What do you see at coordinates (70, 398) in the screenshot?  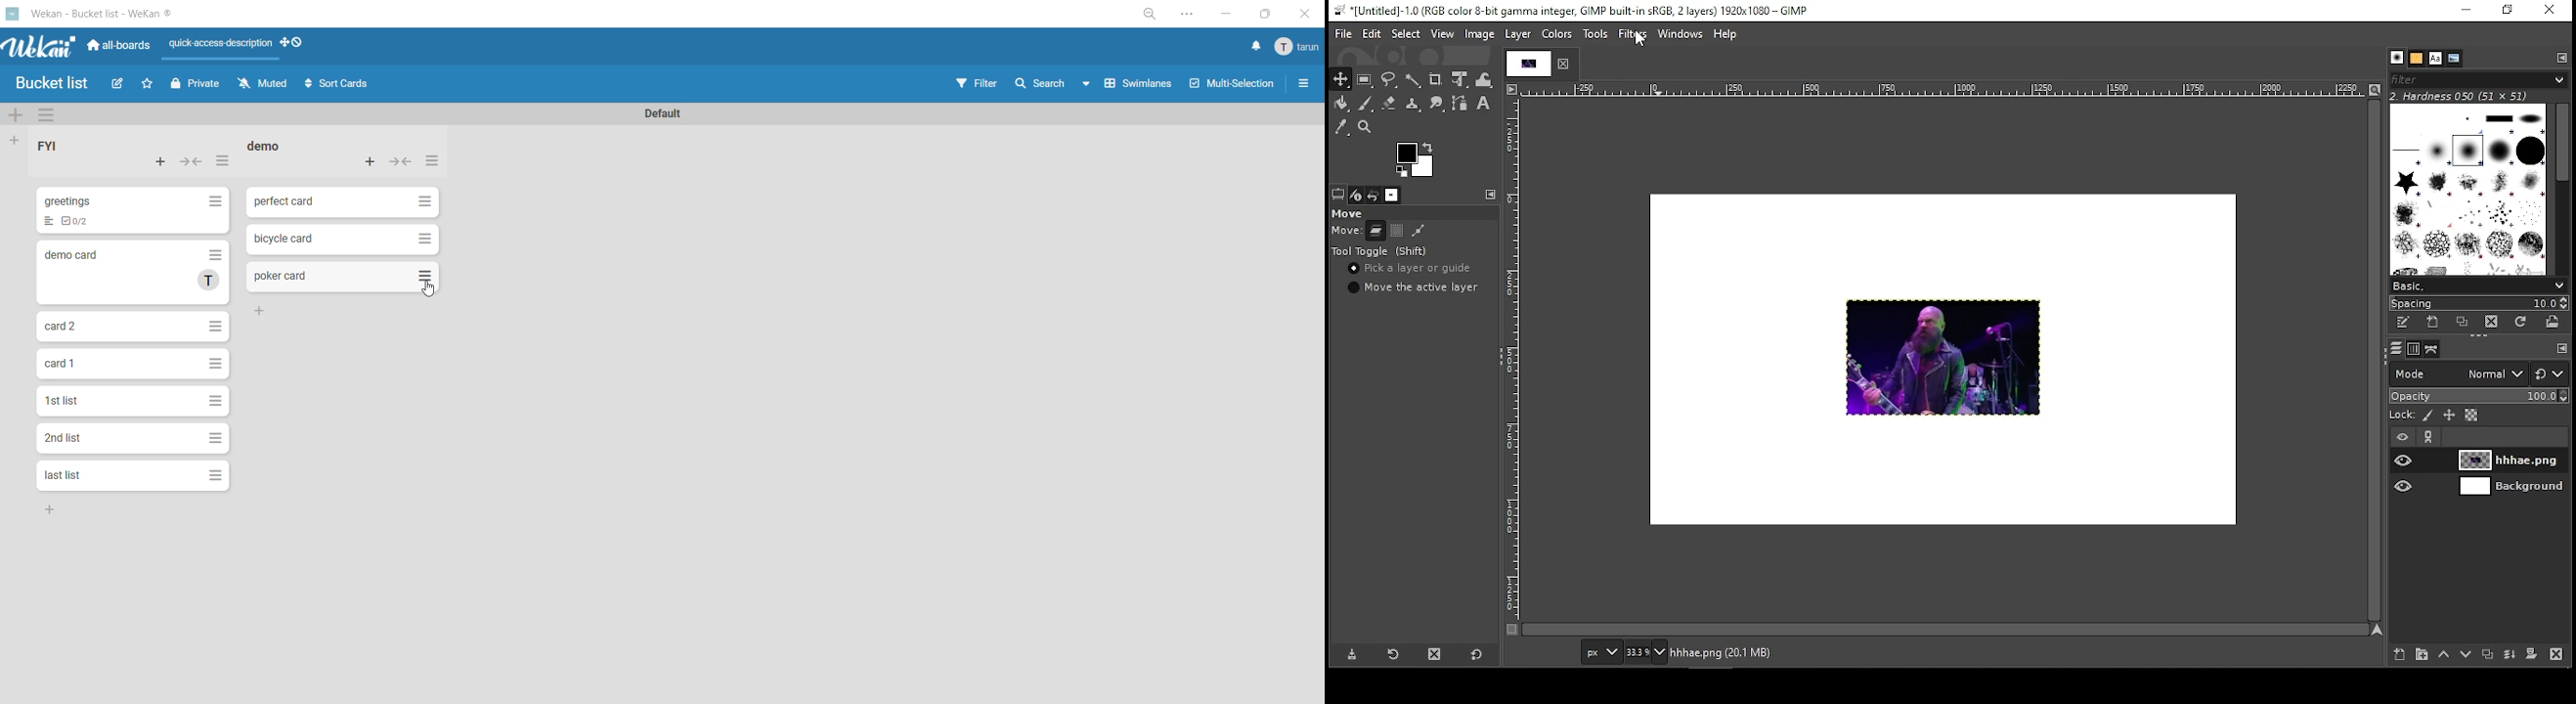 I see `1st list` at bounding box center [70, 398].